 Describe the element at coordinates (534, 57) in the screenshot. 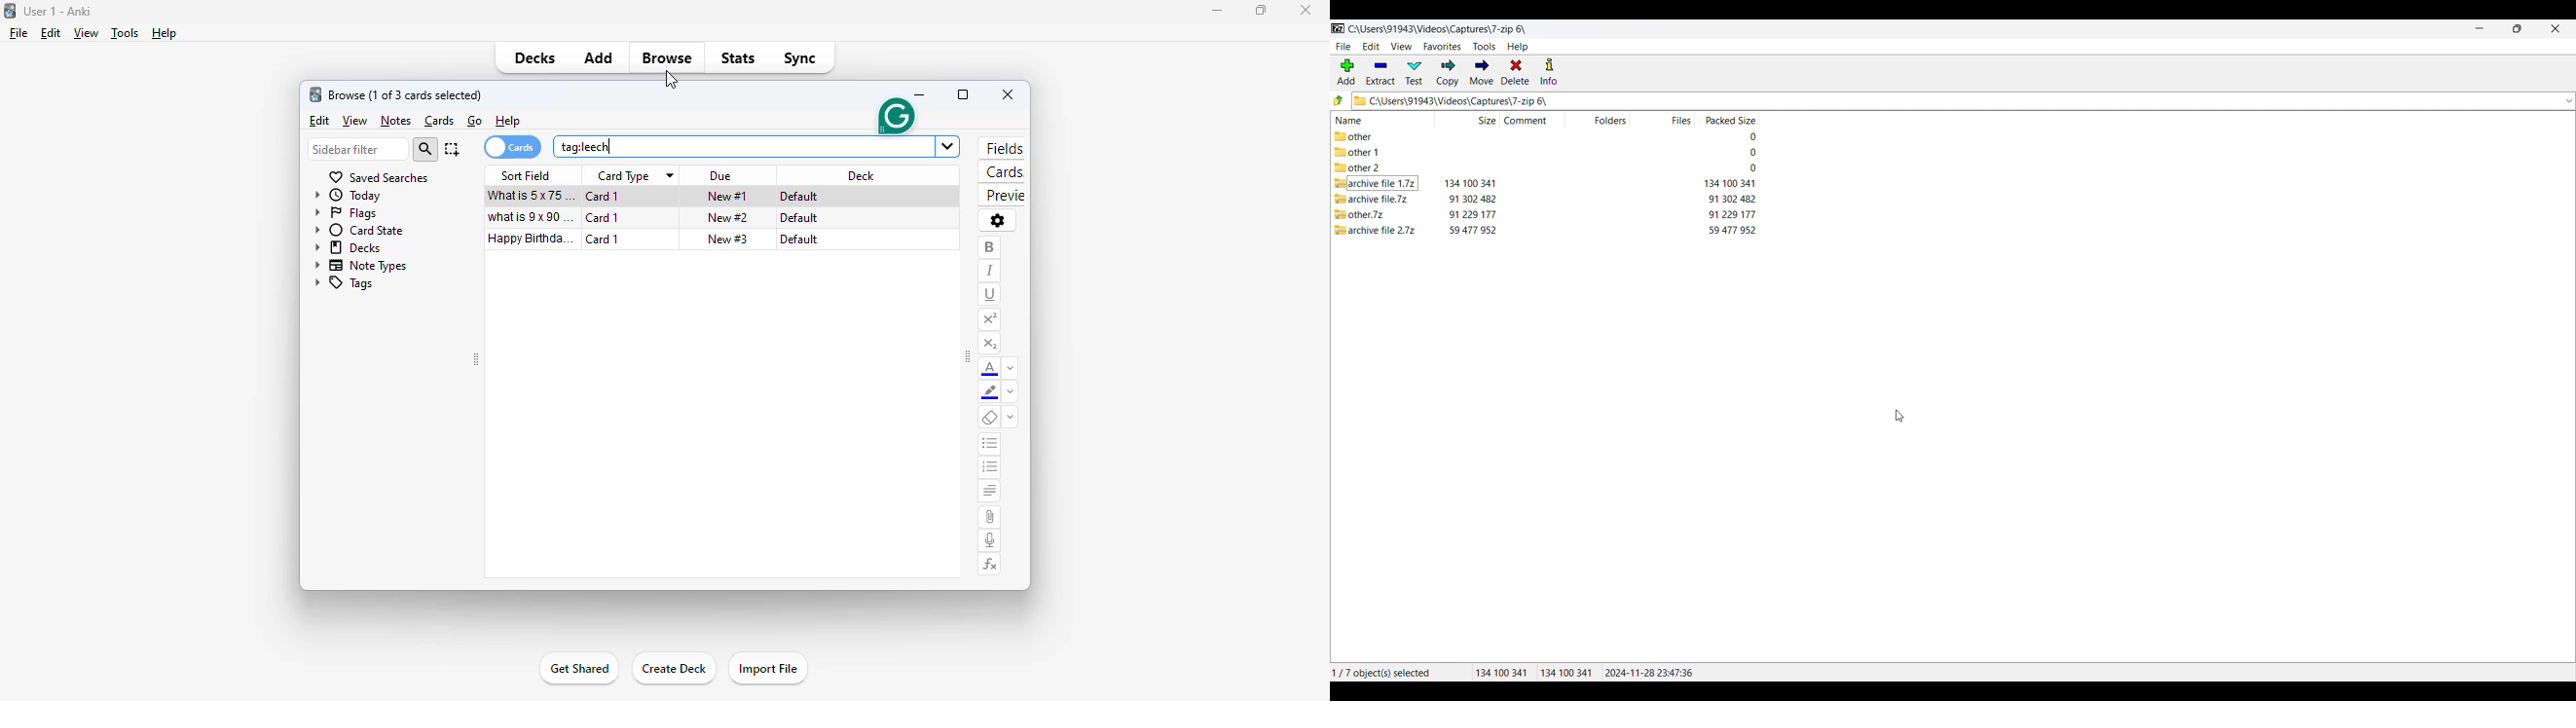

I see `decks` at that location.